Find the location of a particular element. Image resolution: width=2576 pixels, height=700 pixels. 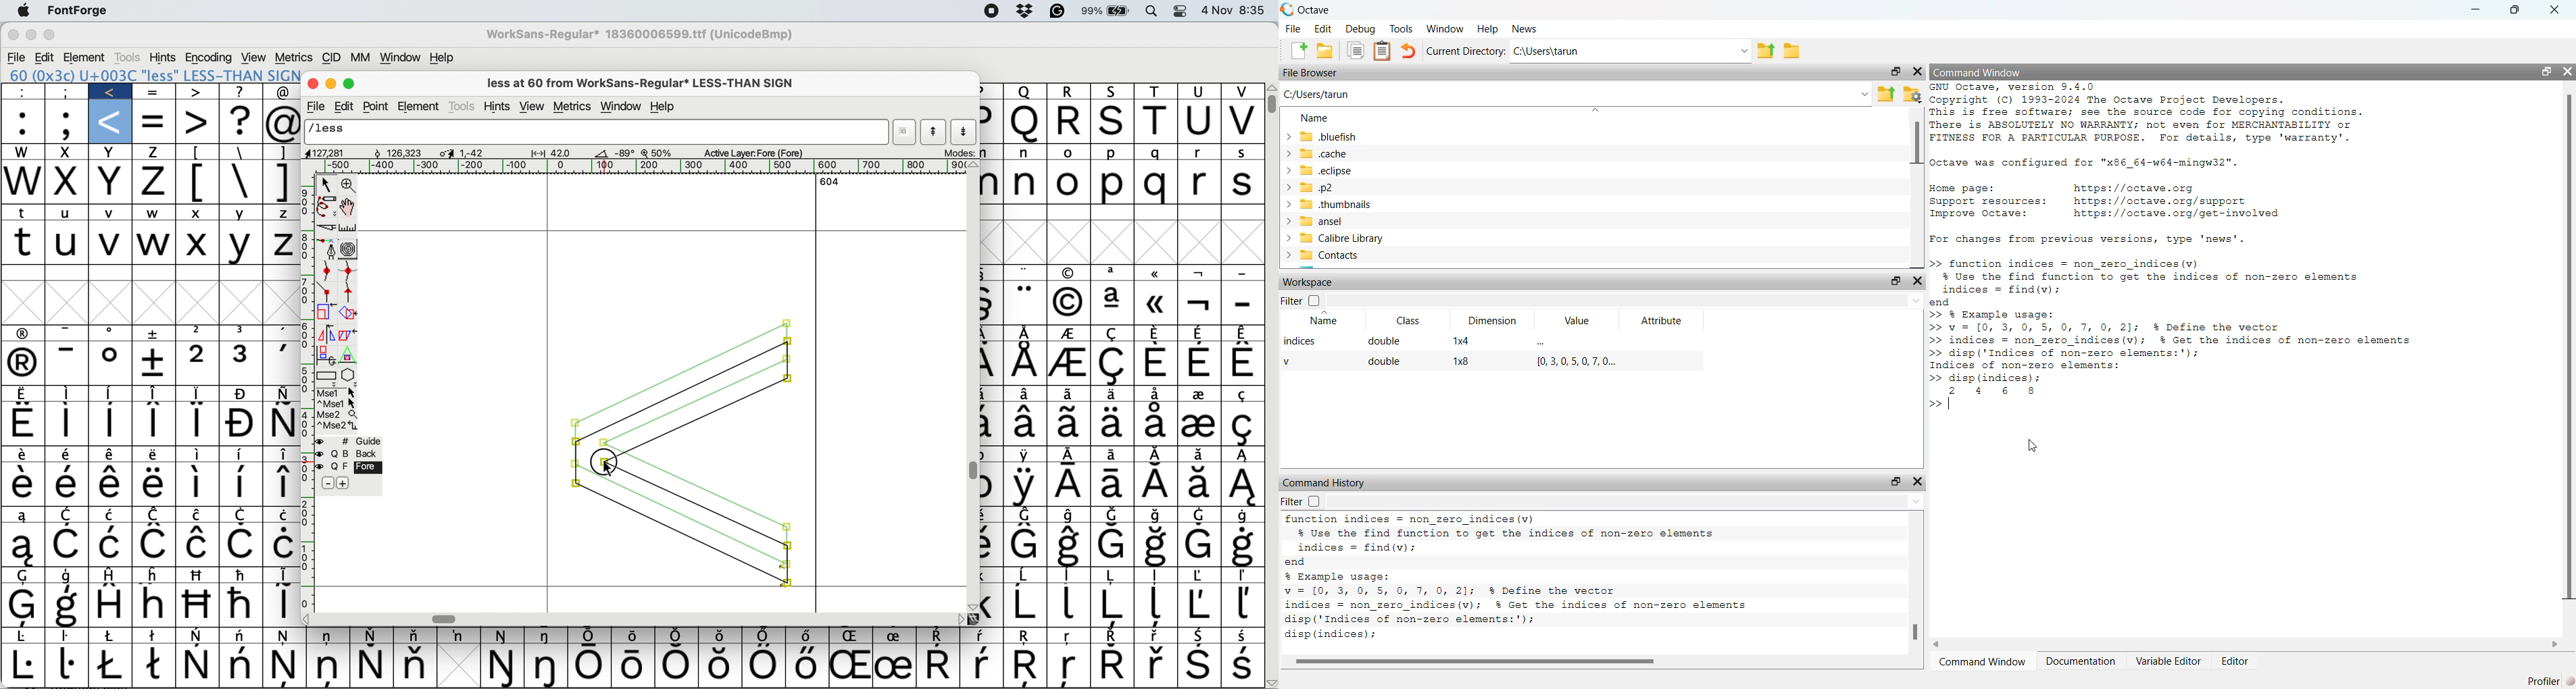

Symbol is located at coordinates (155, 605).